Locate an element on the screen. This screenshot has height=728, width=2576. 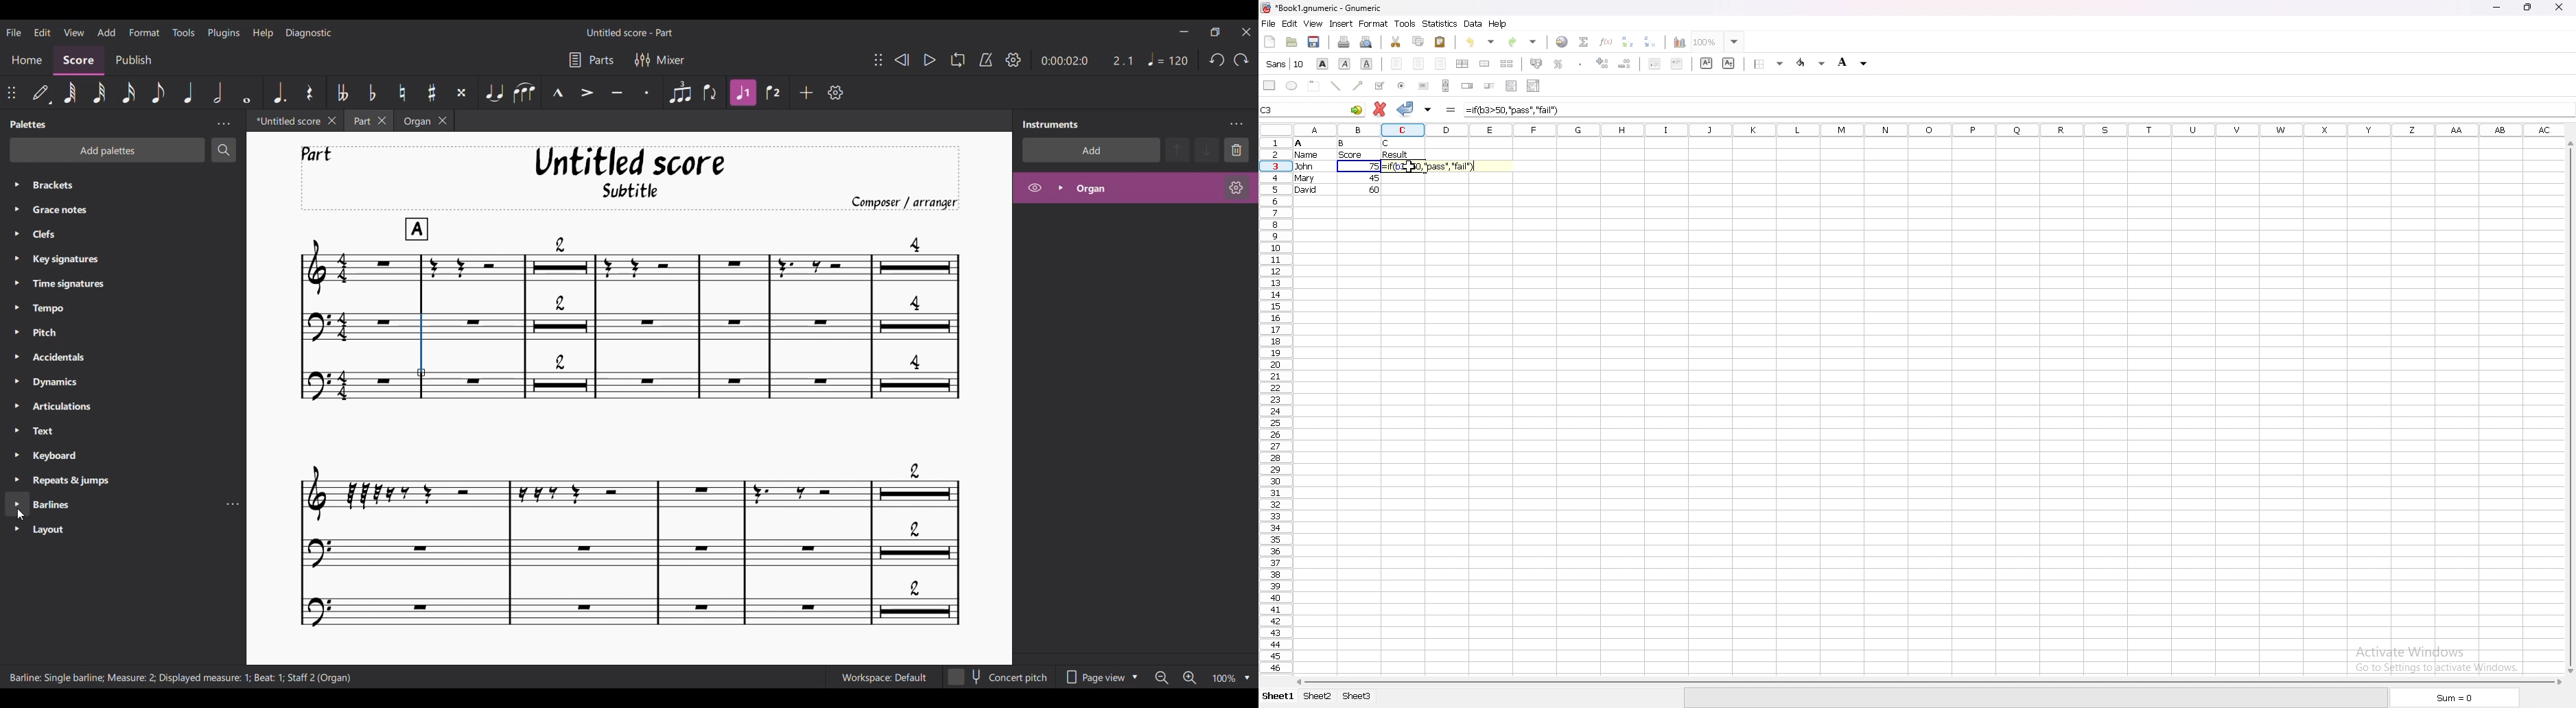
resize is located at coordinates (2531, 8).